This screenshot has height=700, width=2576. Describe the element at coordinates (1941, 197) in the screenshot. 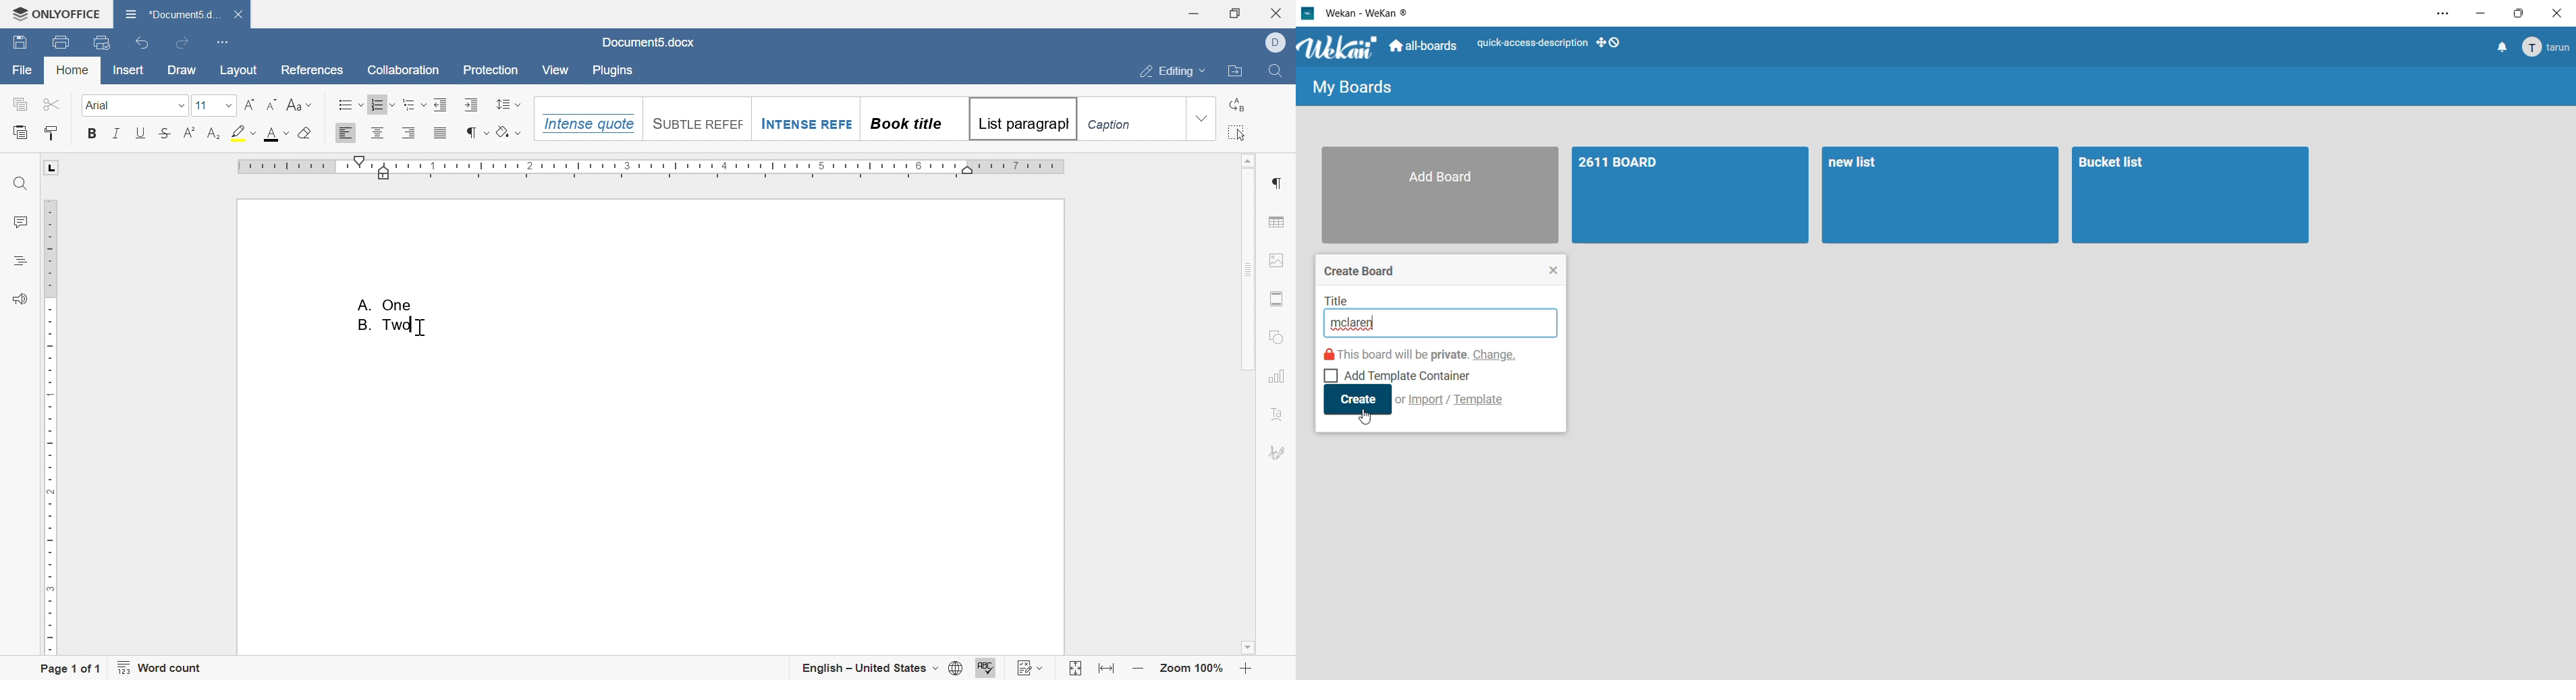

I see `board 2` at that location.